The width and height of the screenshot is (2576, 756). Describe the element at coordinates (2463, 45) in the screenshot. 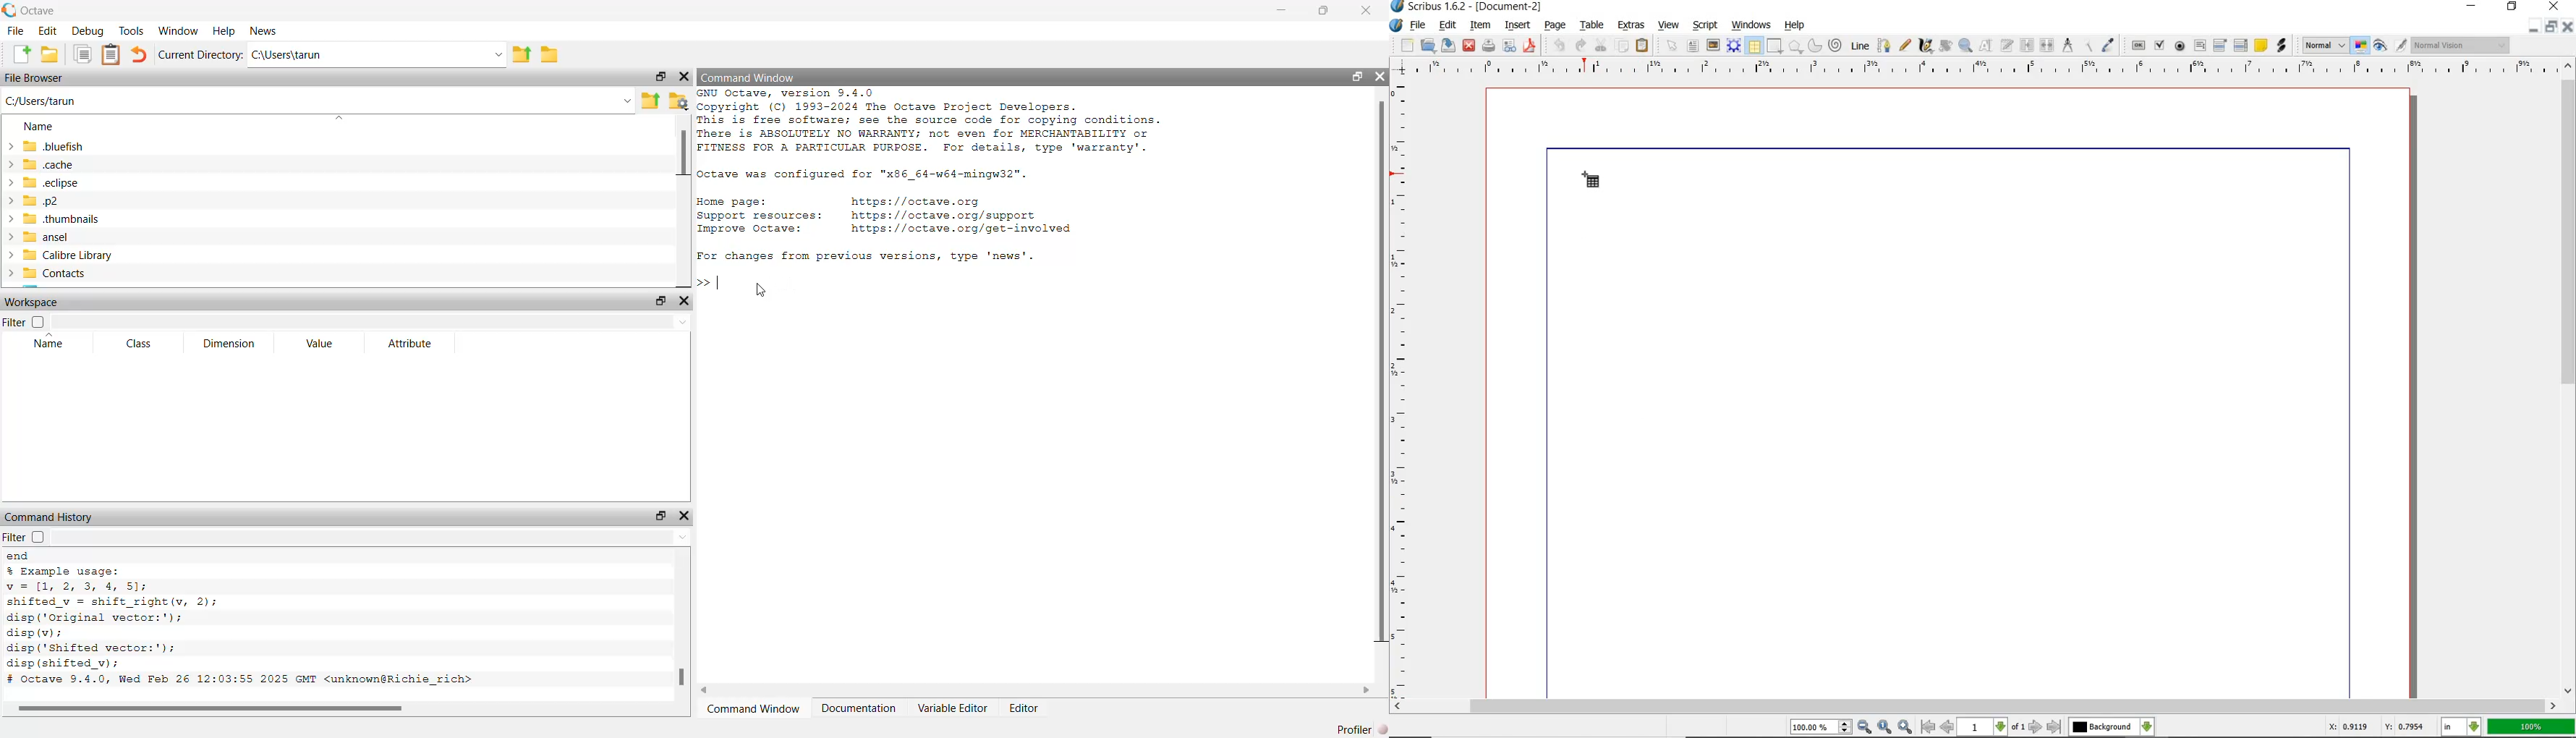

I see `visual appearance of the display` at that location.